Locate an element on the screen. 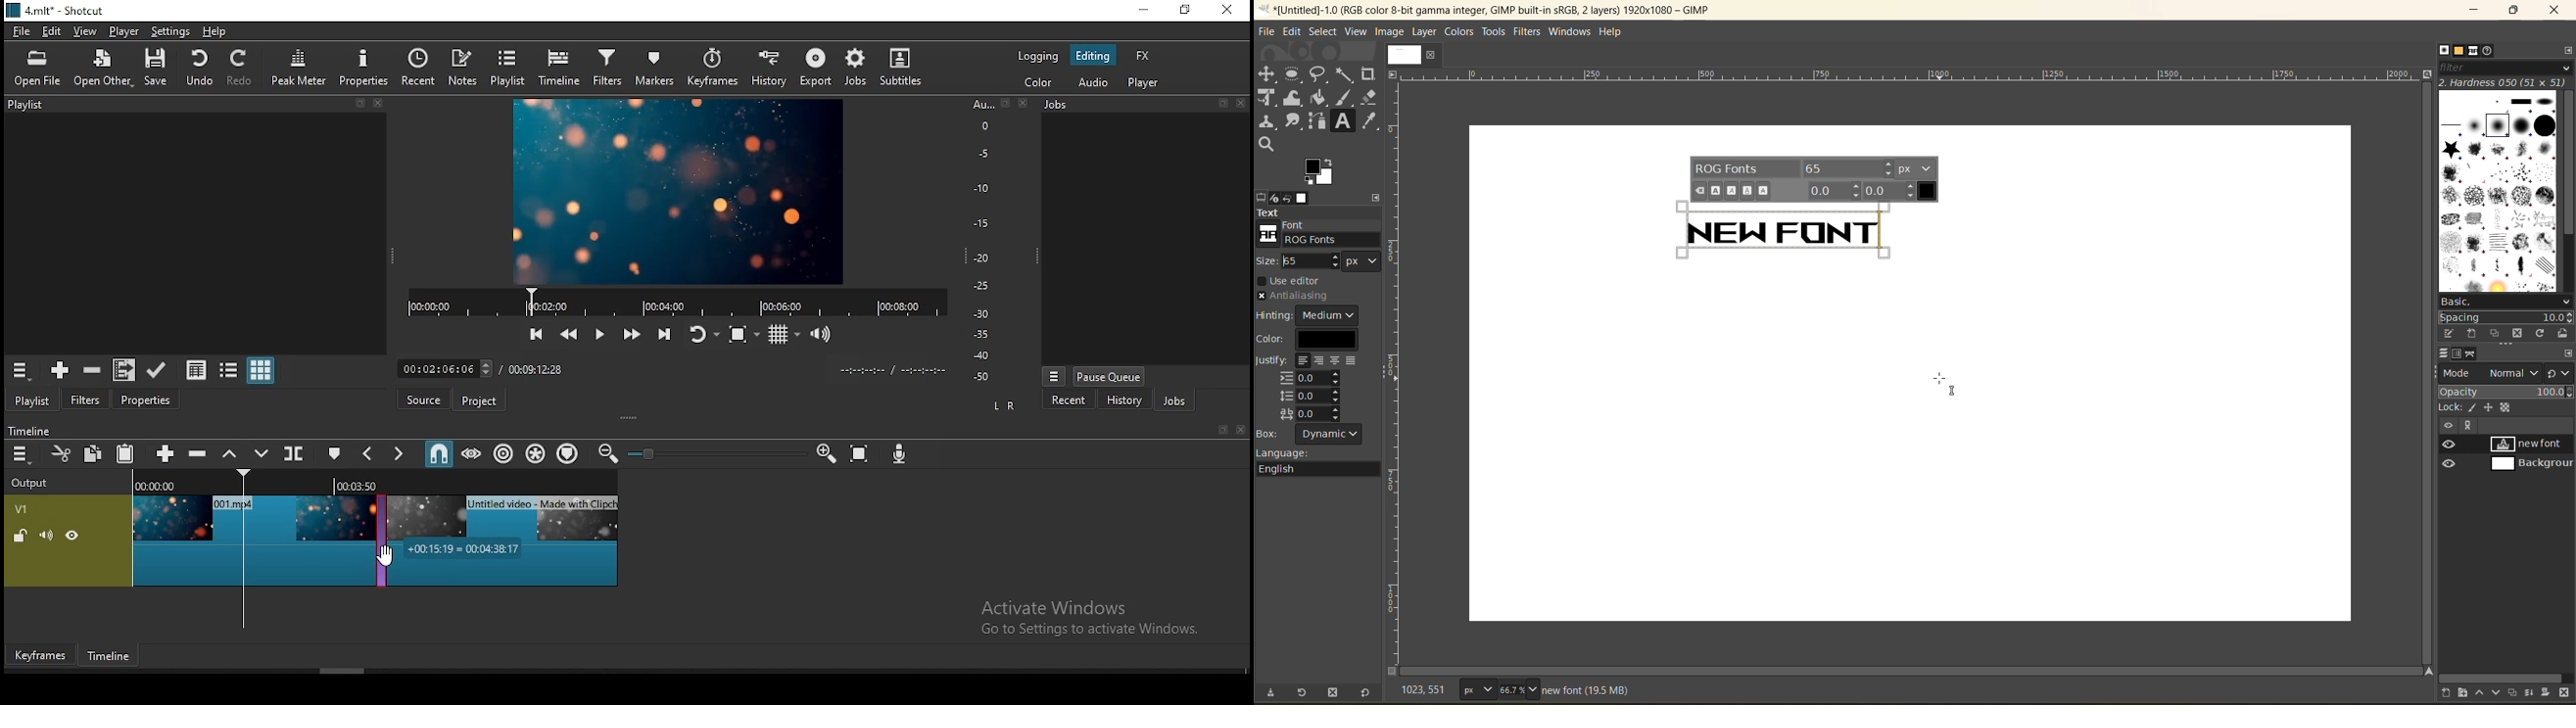 The height and width of the screenshot is (728, 2576). playlist menu is located at coordinates (20, 370).